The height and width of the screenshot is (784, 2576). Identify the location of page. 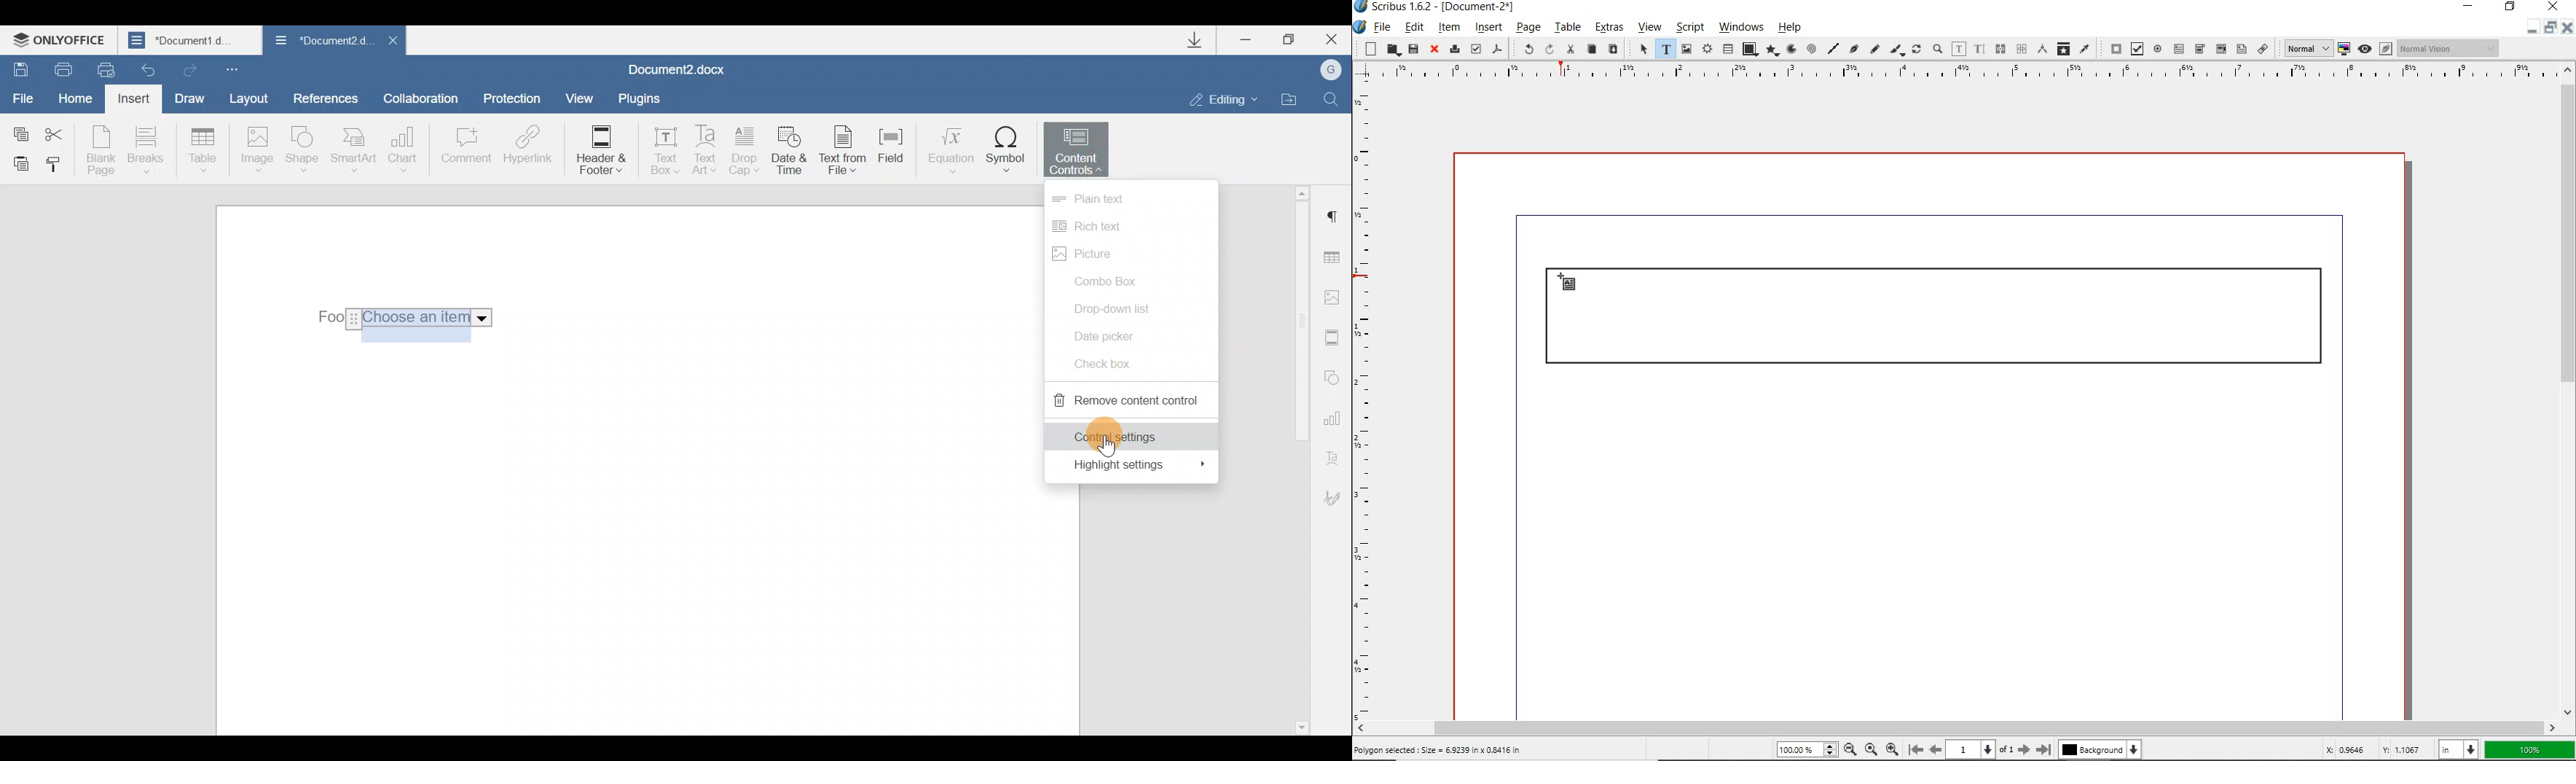
(1528, 27).